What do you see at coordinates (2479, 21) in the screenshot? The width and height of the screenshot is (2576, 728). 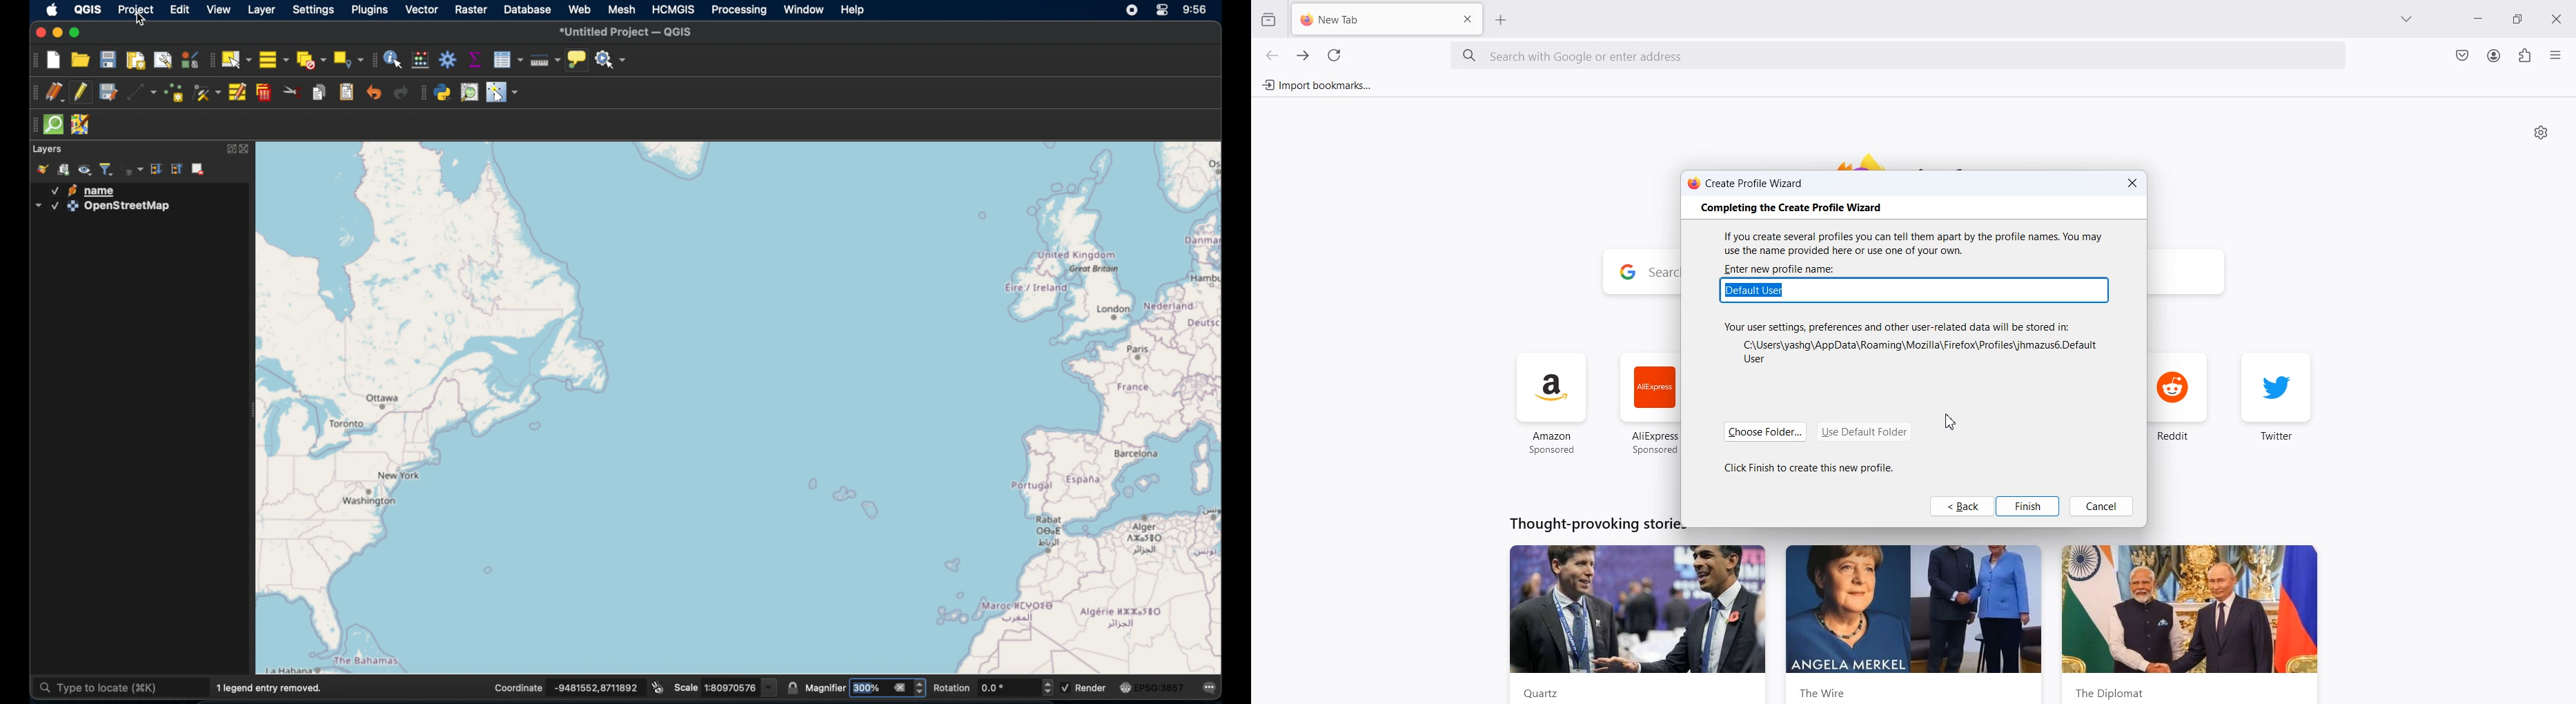 I see `Minimize` at bounding box center [2479, 21].